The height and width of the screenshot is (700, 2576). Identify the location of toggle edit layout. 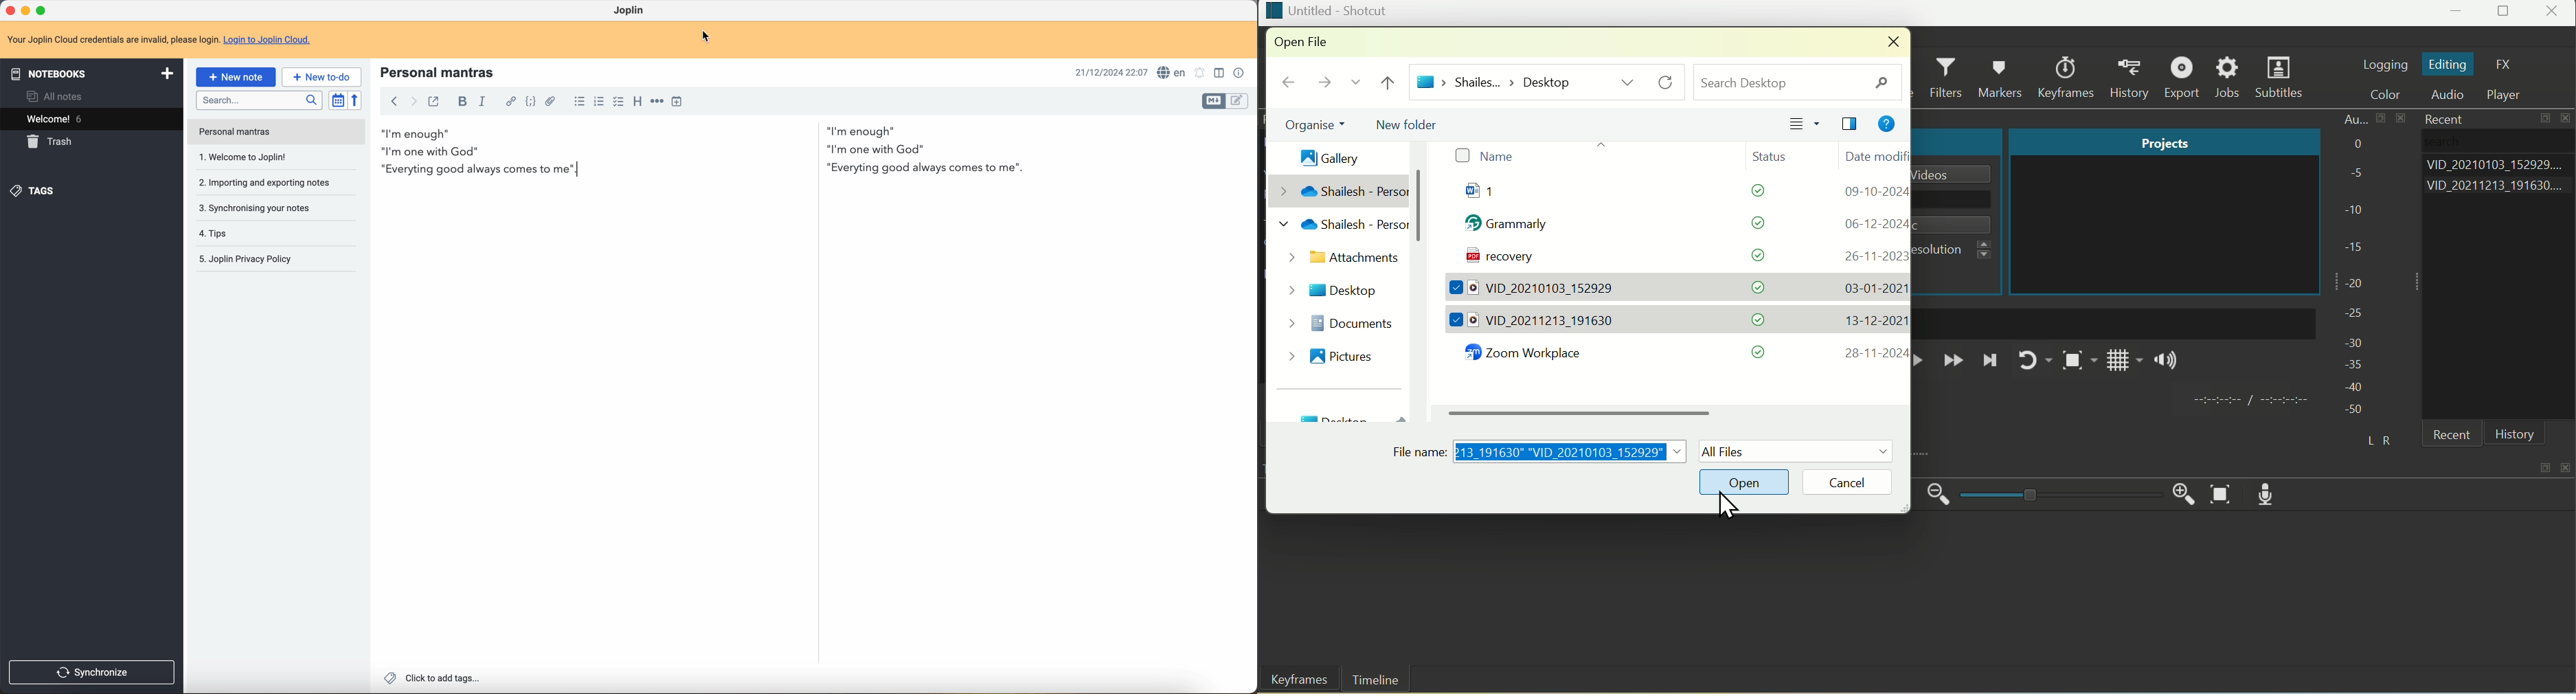
(1238, 102).